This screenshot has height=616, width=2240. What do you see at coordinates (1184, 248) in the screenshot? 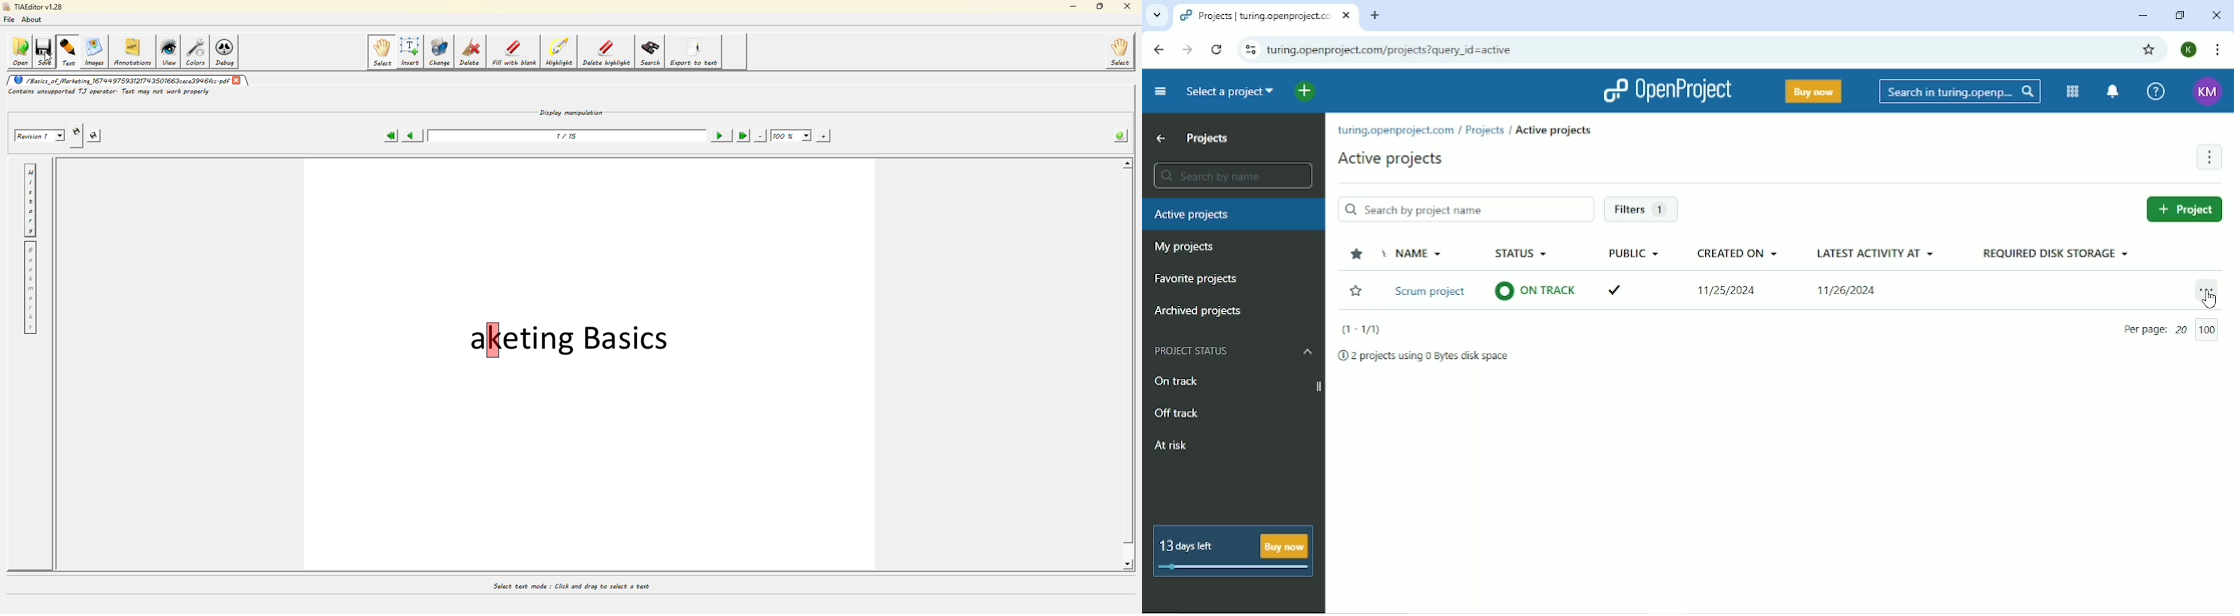
I see `My projects` at bounding box center [1184, 248].